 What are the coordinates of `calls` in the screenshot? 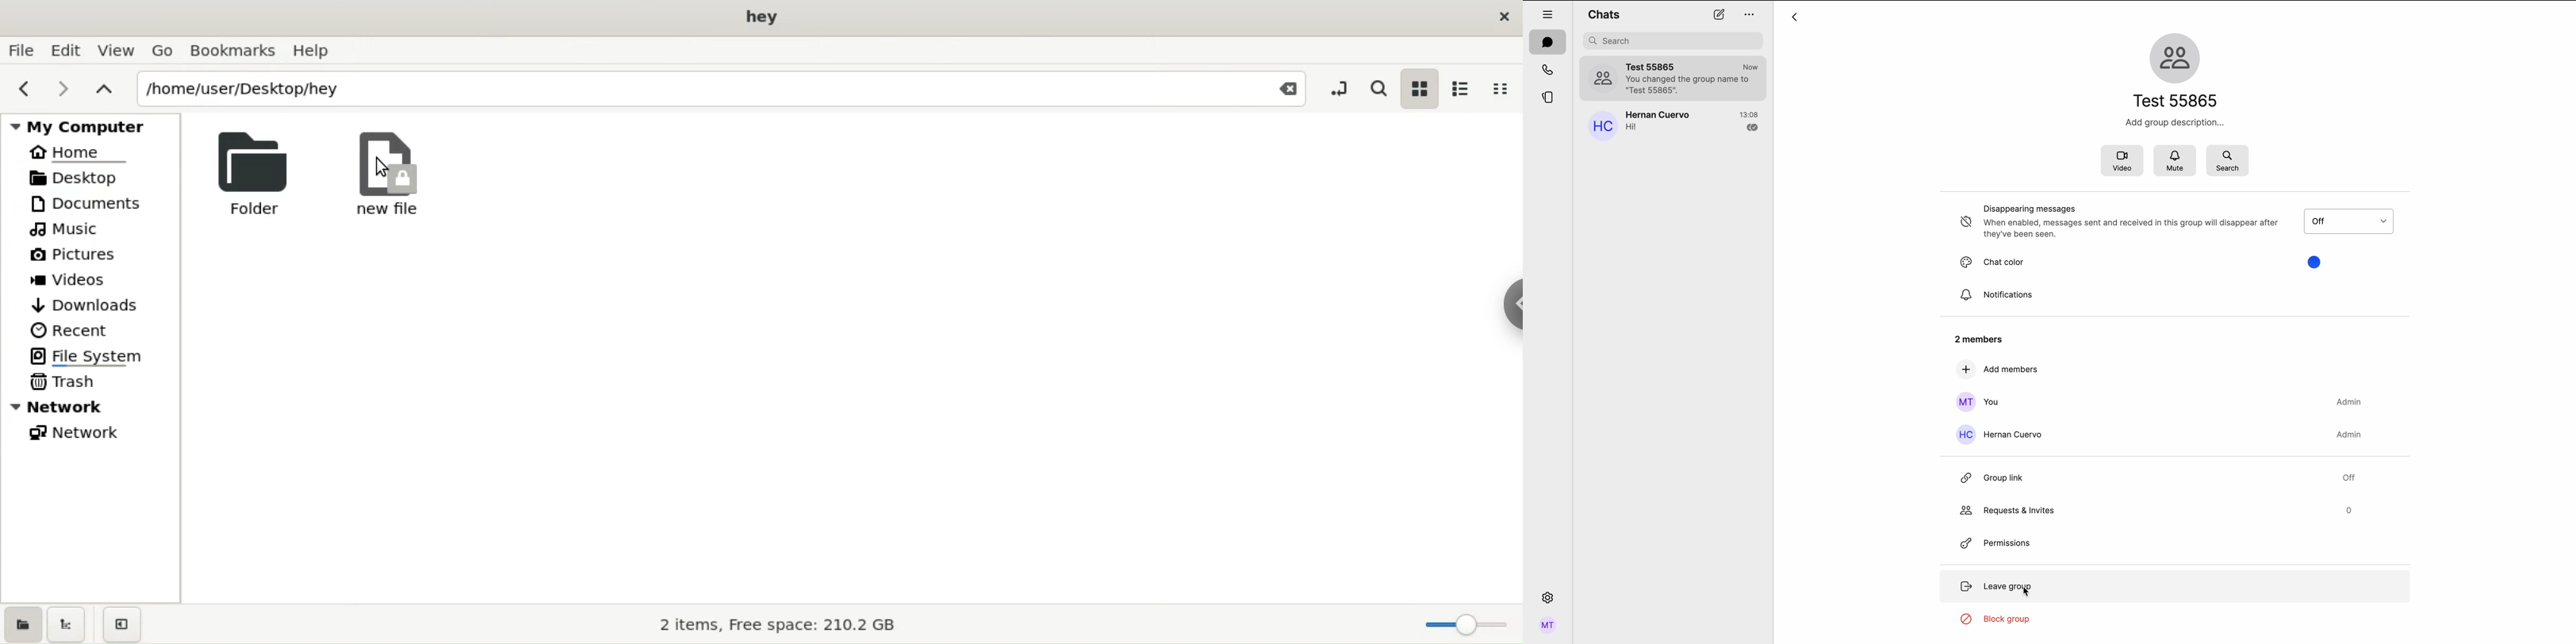 It's located at (1547, 69).